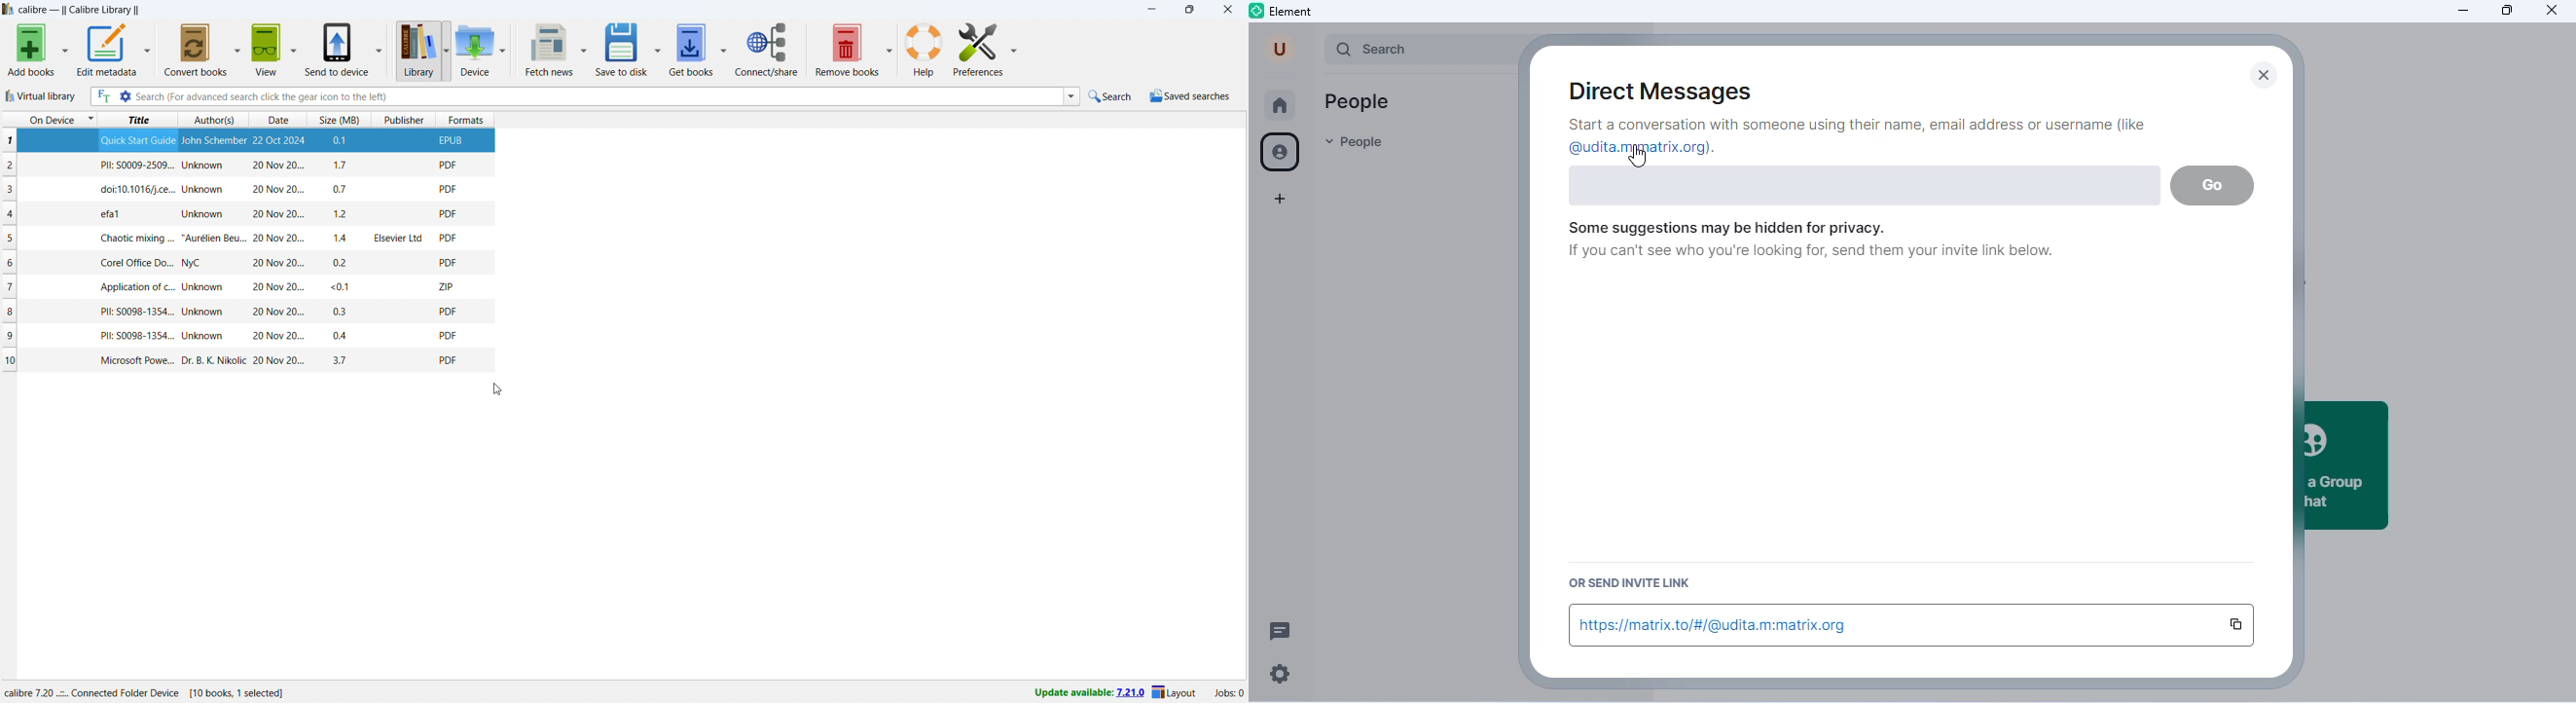 The image size is (2576, 728). Describe the element at coordinates (1281, 201) in the screenshot. I see `create a space` at that location.